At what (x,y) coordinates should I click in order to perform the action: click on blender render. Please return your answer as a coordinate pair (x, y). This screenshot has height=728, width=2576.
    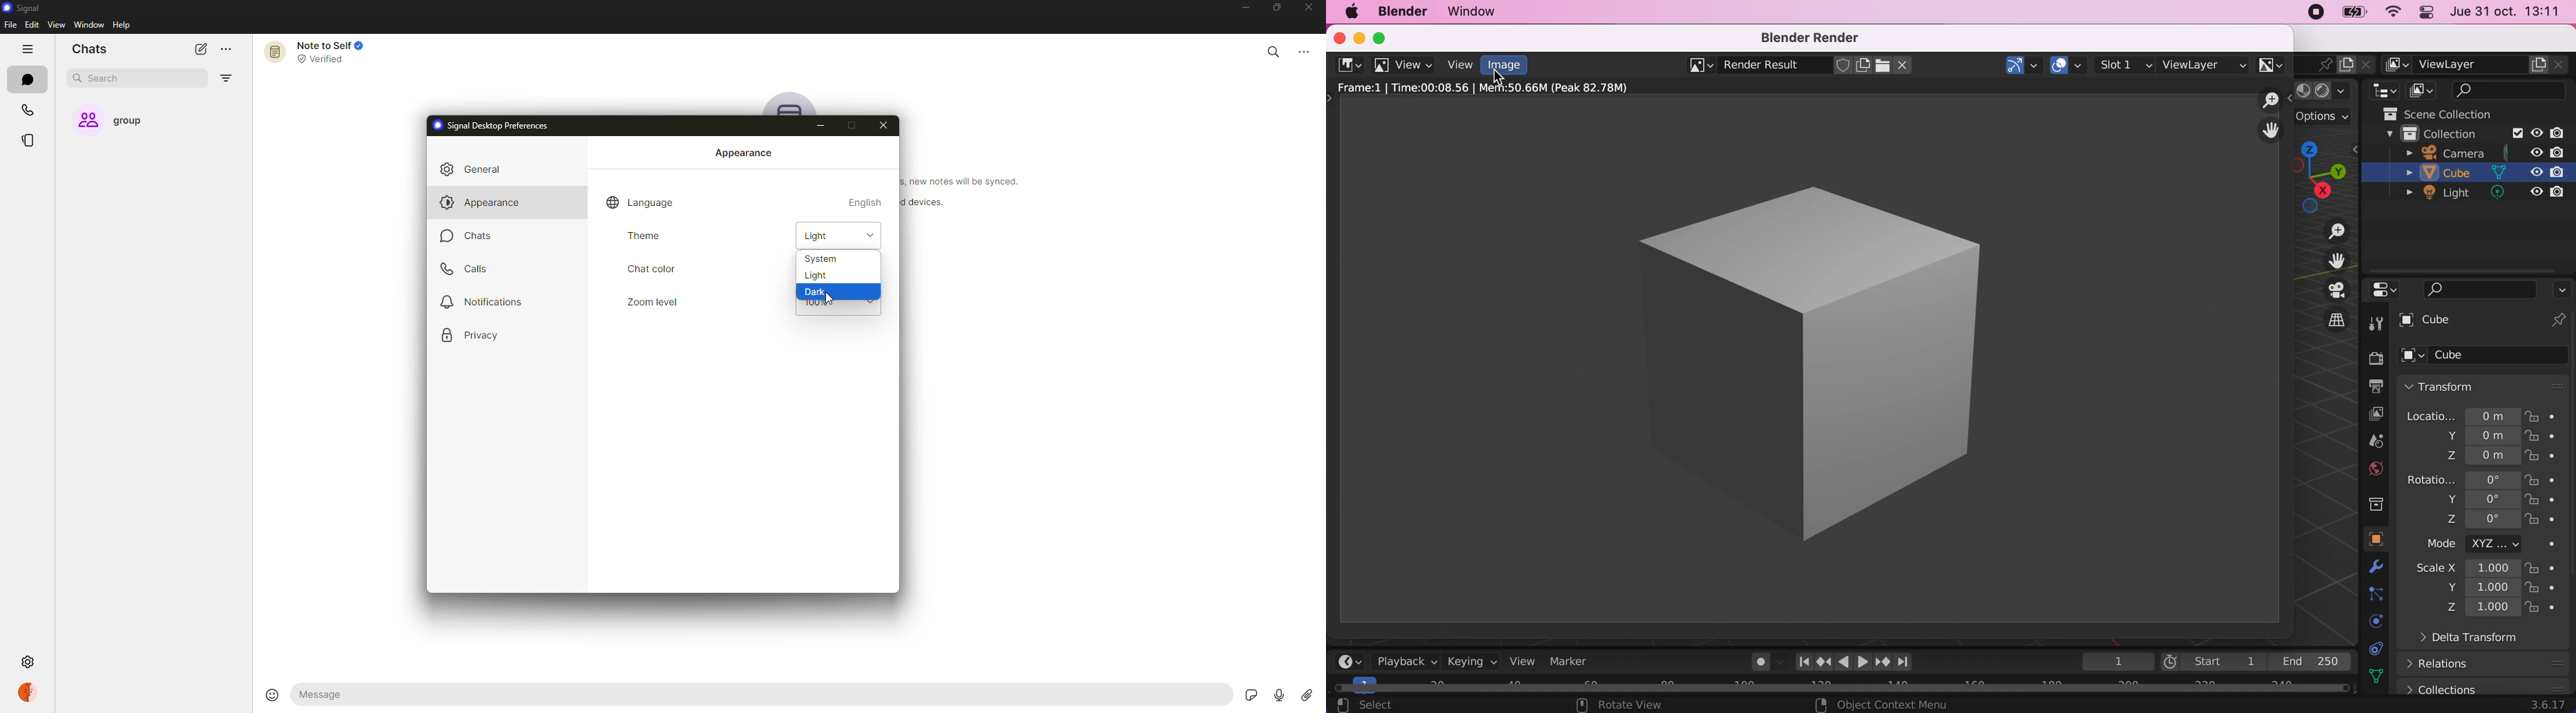
    Looking at the image, I should click on (1814, 38).